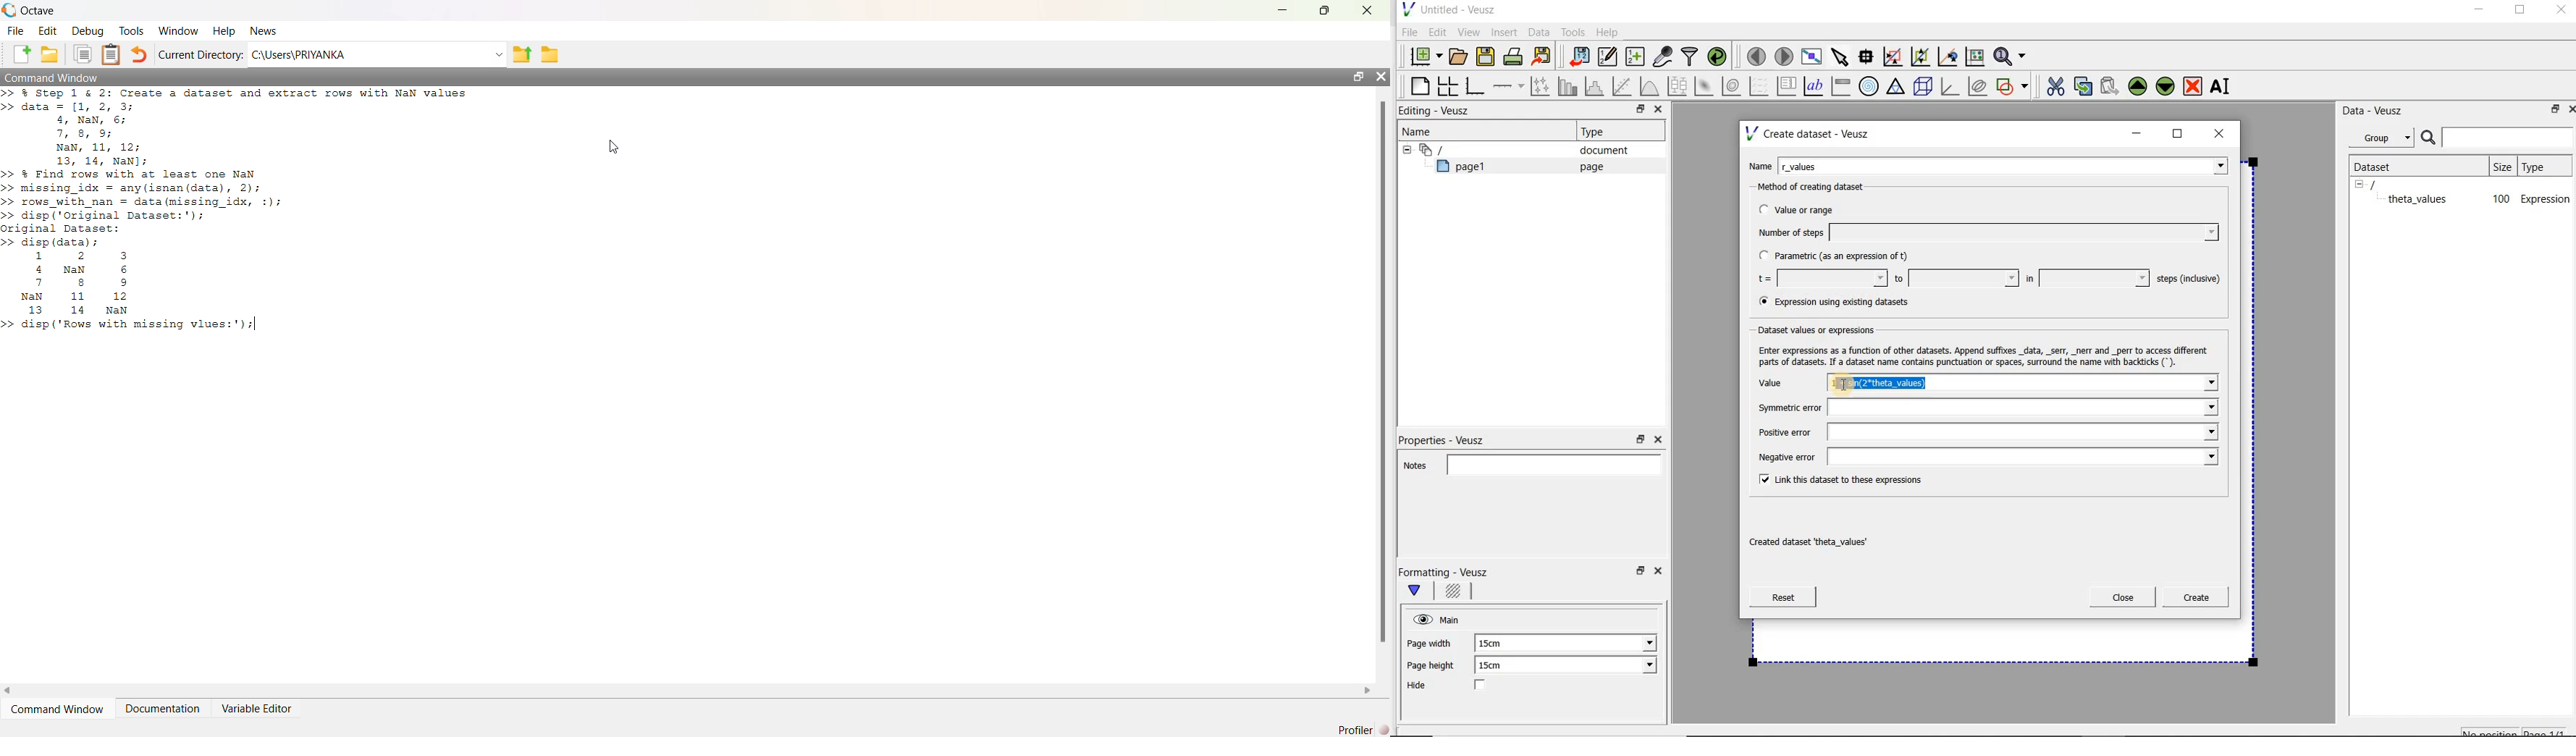 The width and height of the screenshot is (2576, 756). I want to click on create new datasets using ranges, parametrically or as functions of existing datasets, so click(1636, 57).